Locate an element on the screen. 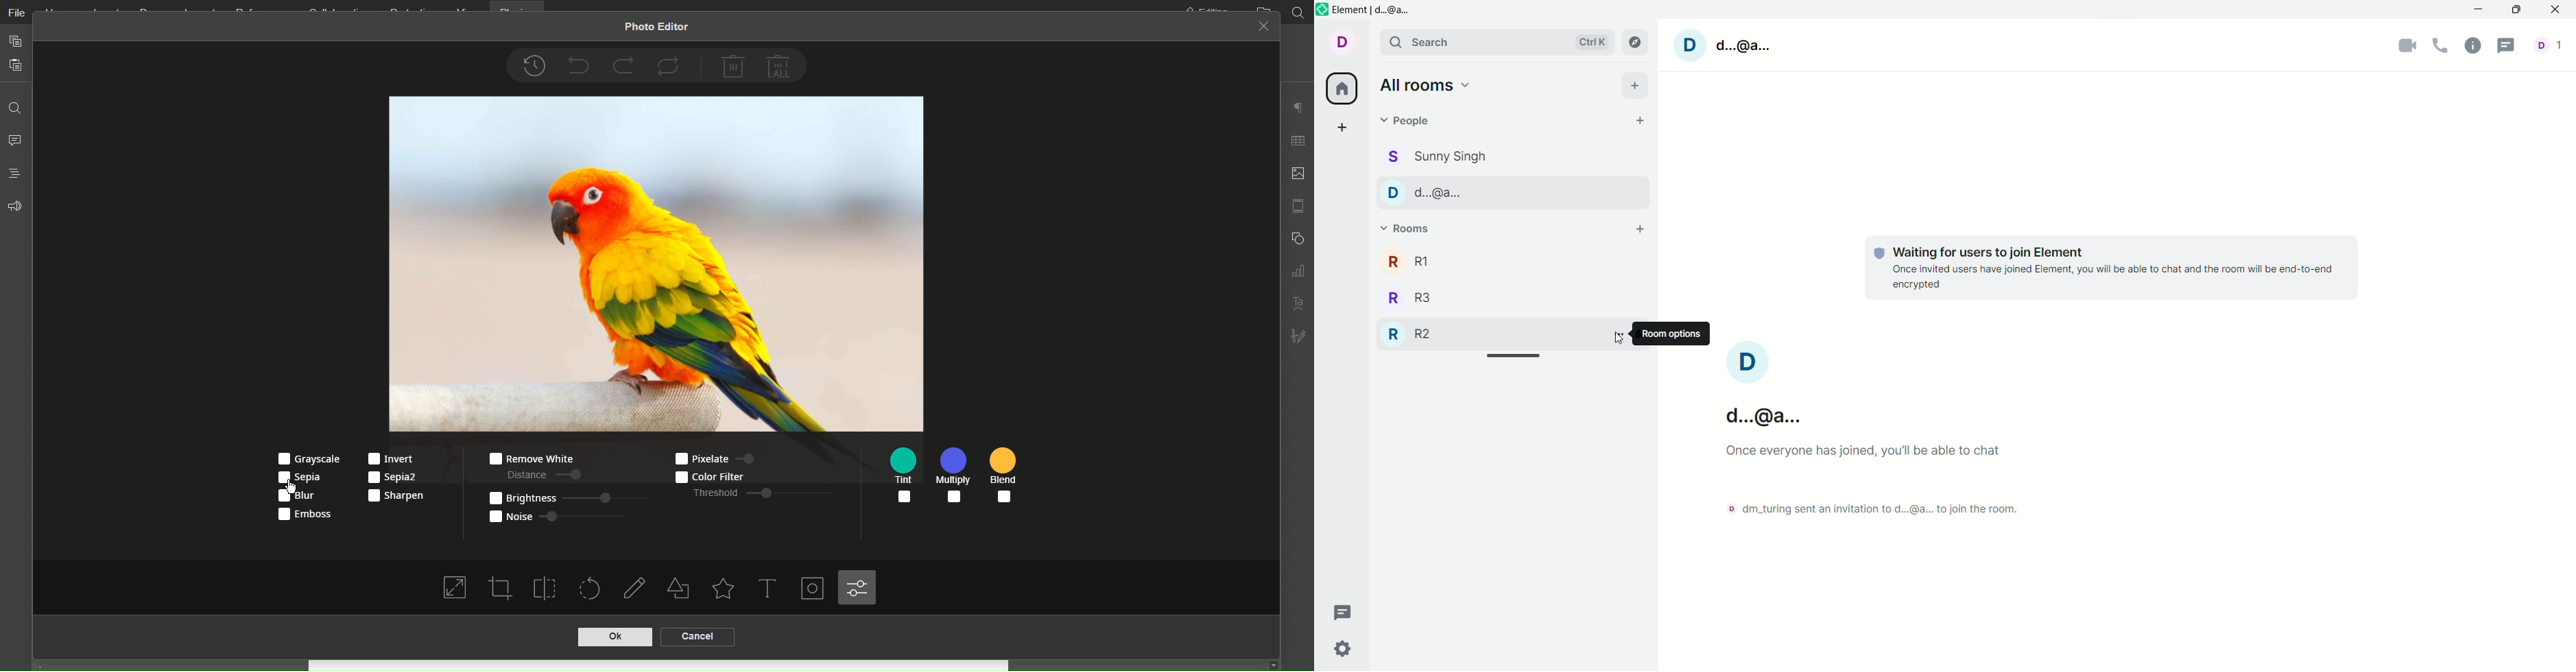  Emboss is located at coordinates (304, 516).